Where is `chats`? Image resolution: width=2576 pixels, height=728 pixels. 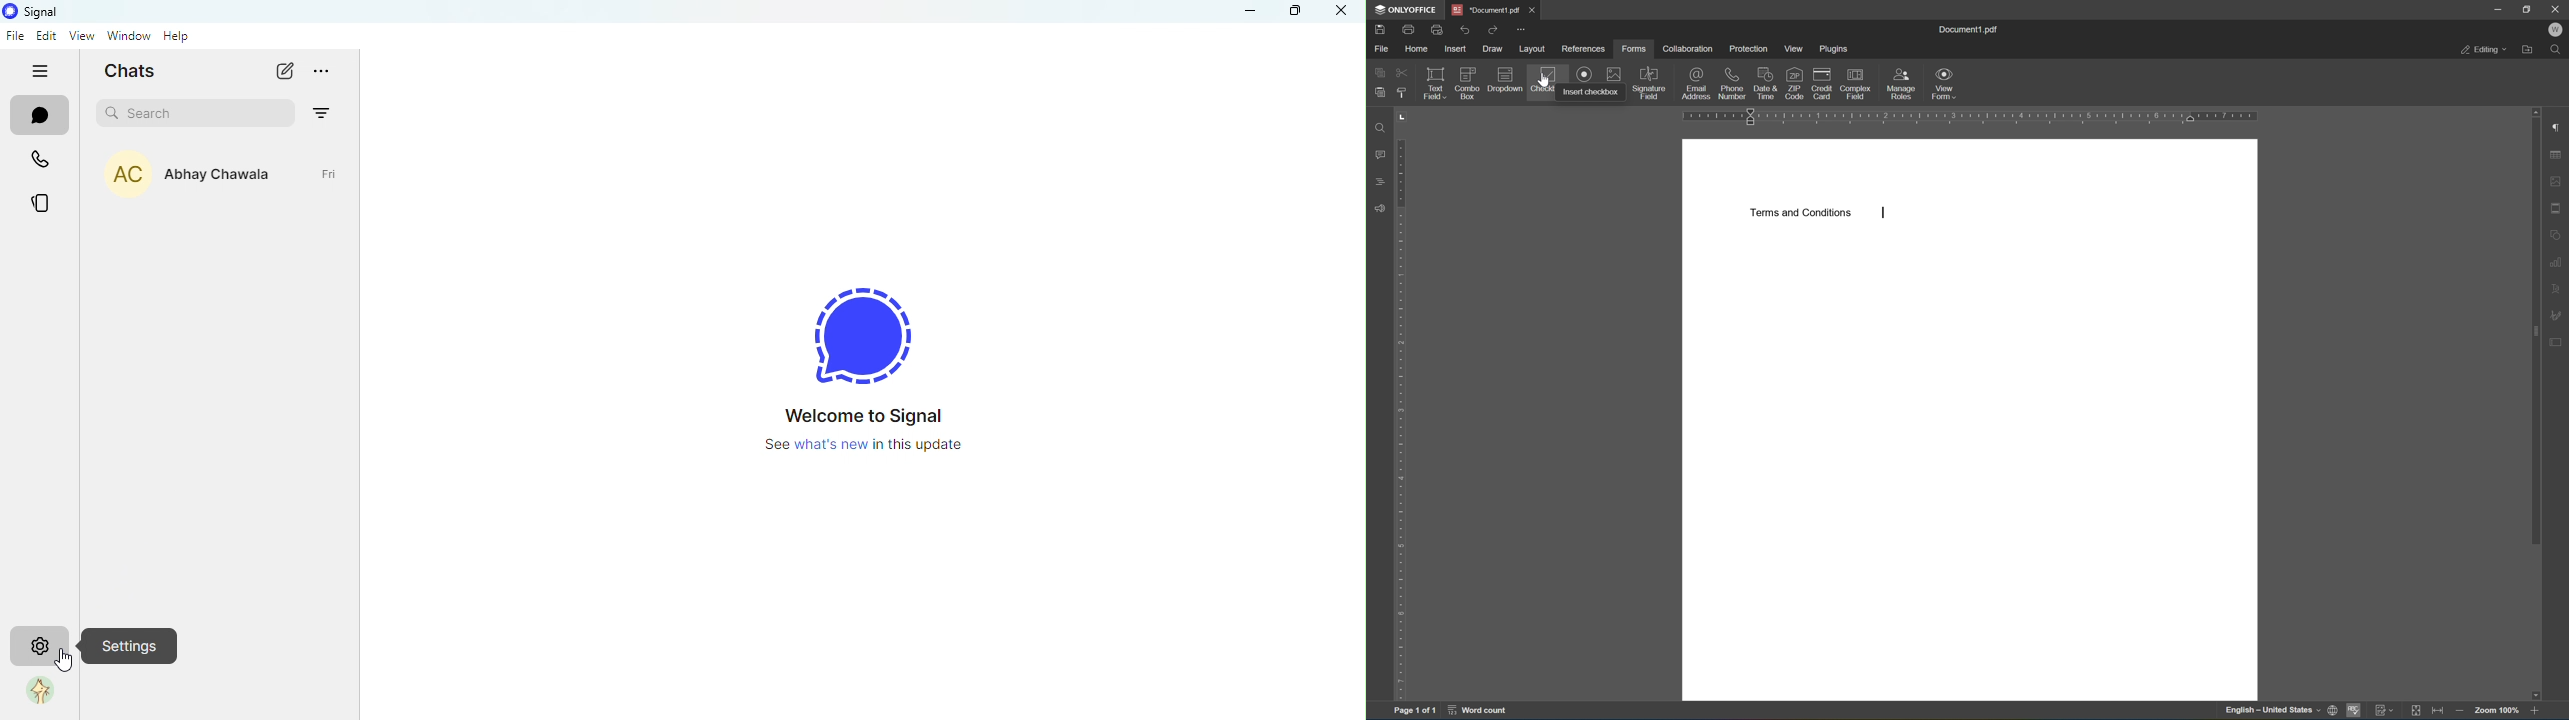 chats is located at coordinates (37, 116).